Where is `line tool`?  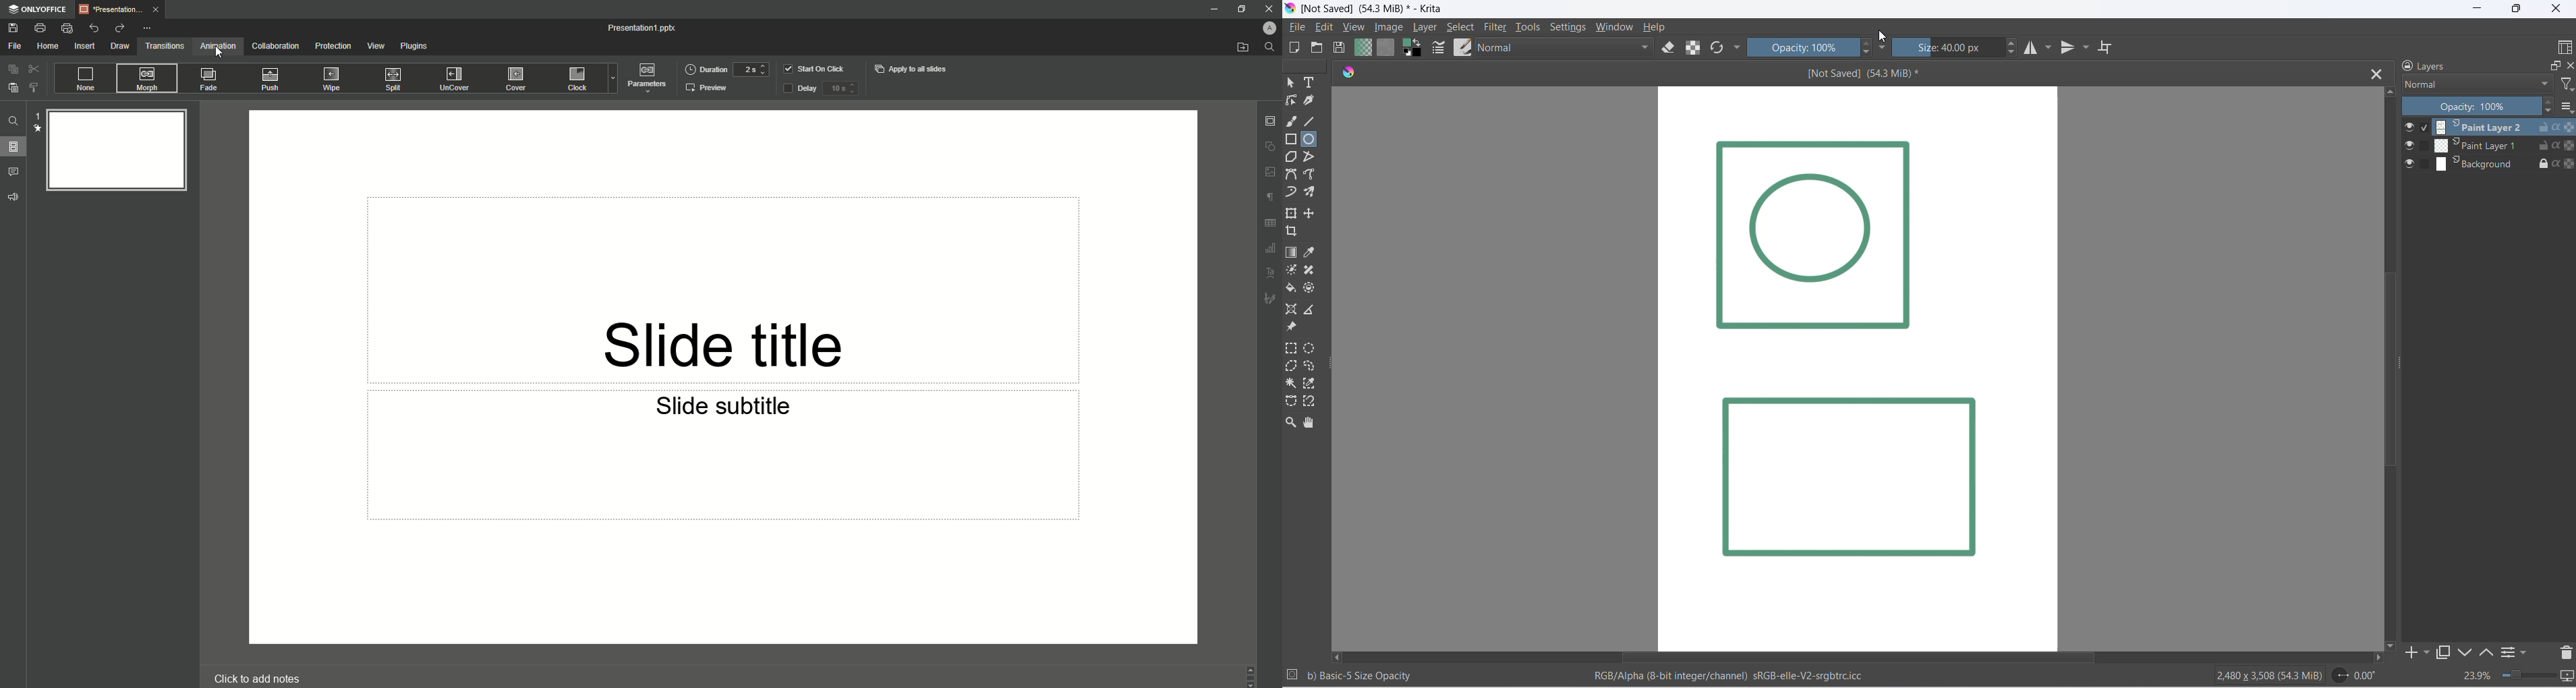 line tool is located at coordinates (1312, 121).